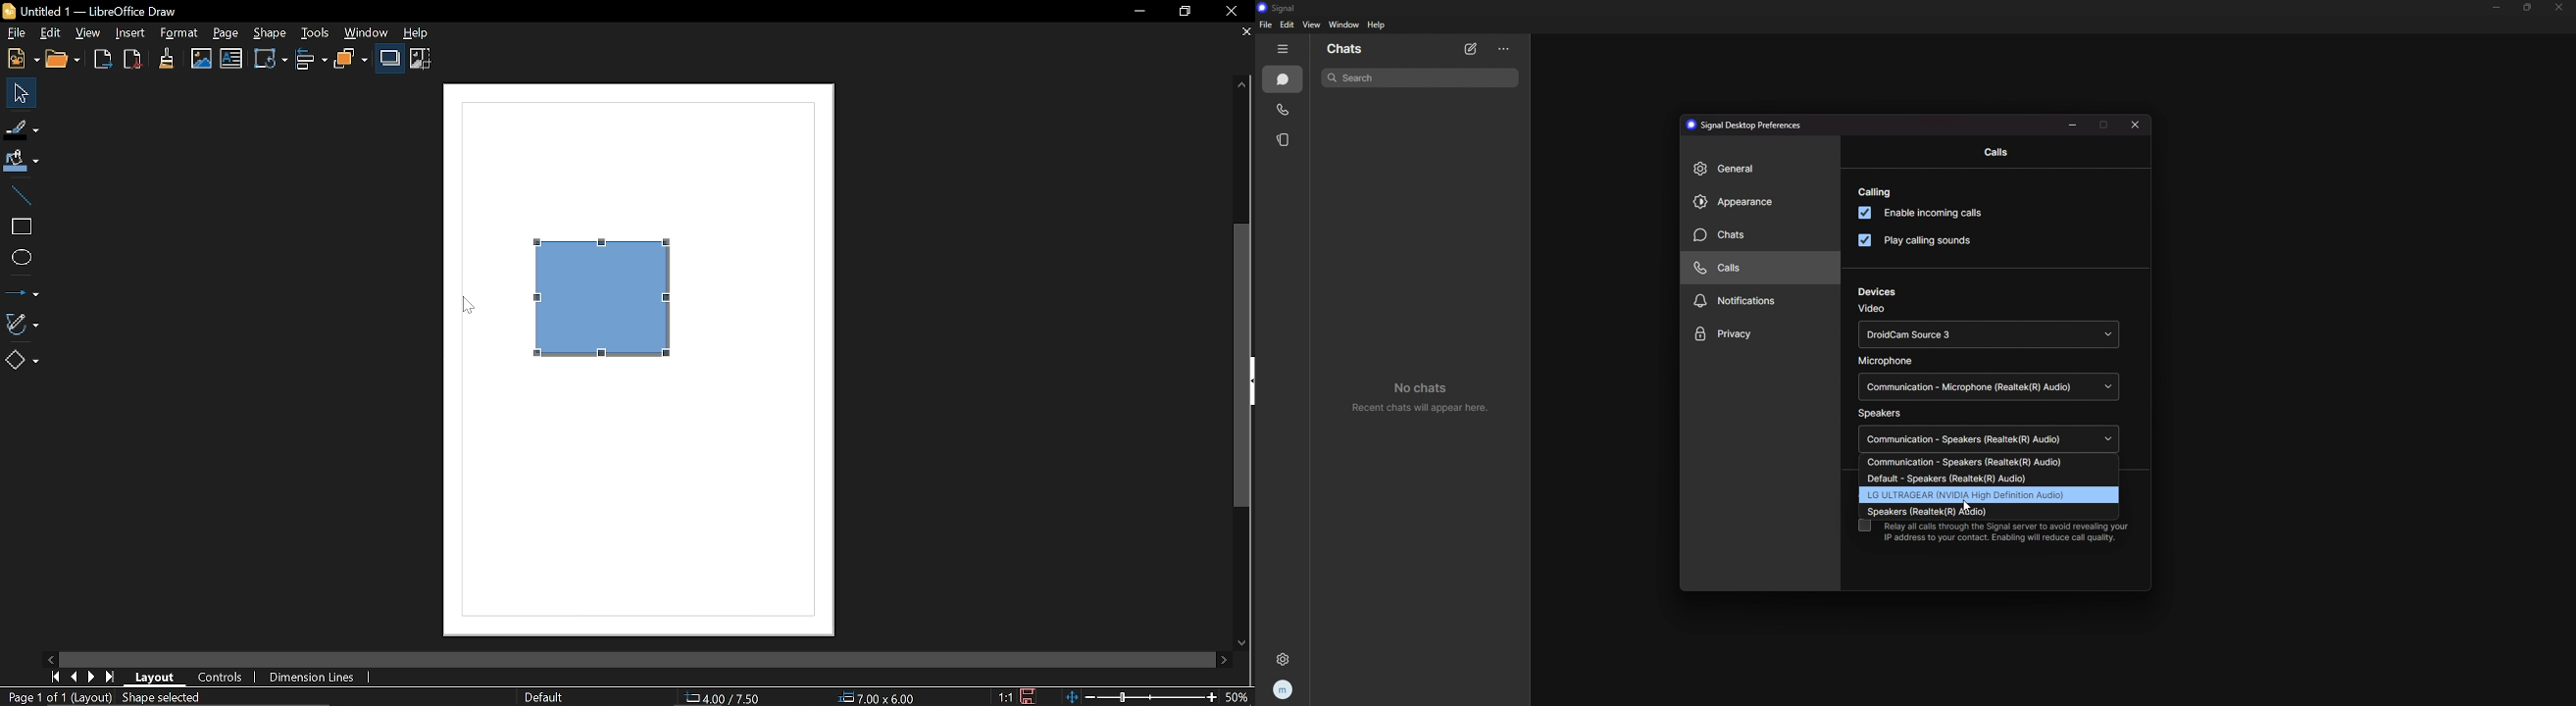  What do you see at coordinates (1967, 495) in the screenshot?
I see `BR LG ULTRAGEAR (NVIDIA High Definition Audio)` at bounding box center [1967, 495].